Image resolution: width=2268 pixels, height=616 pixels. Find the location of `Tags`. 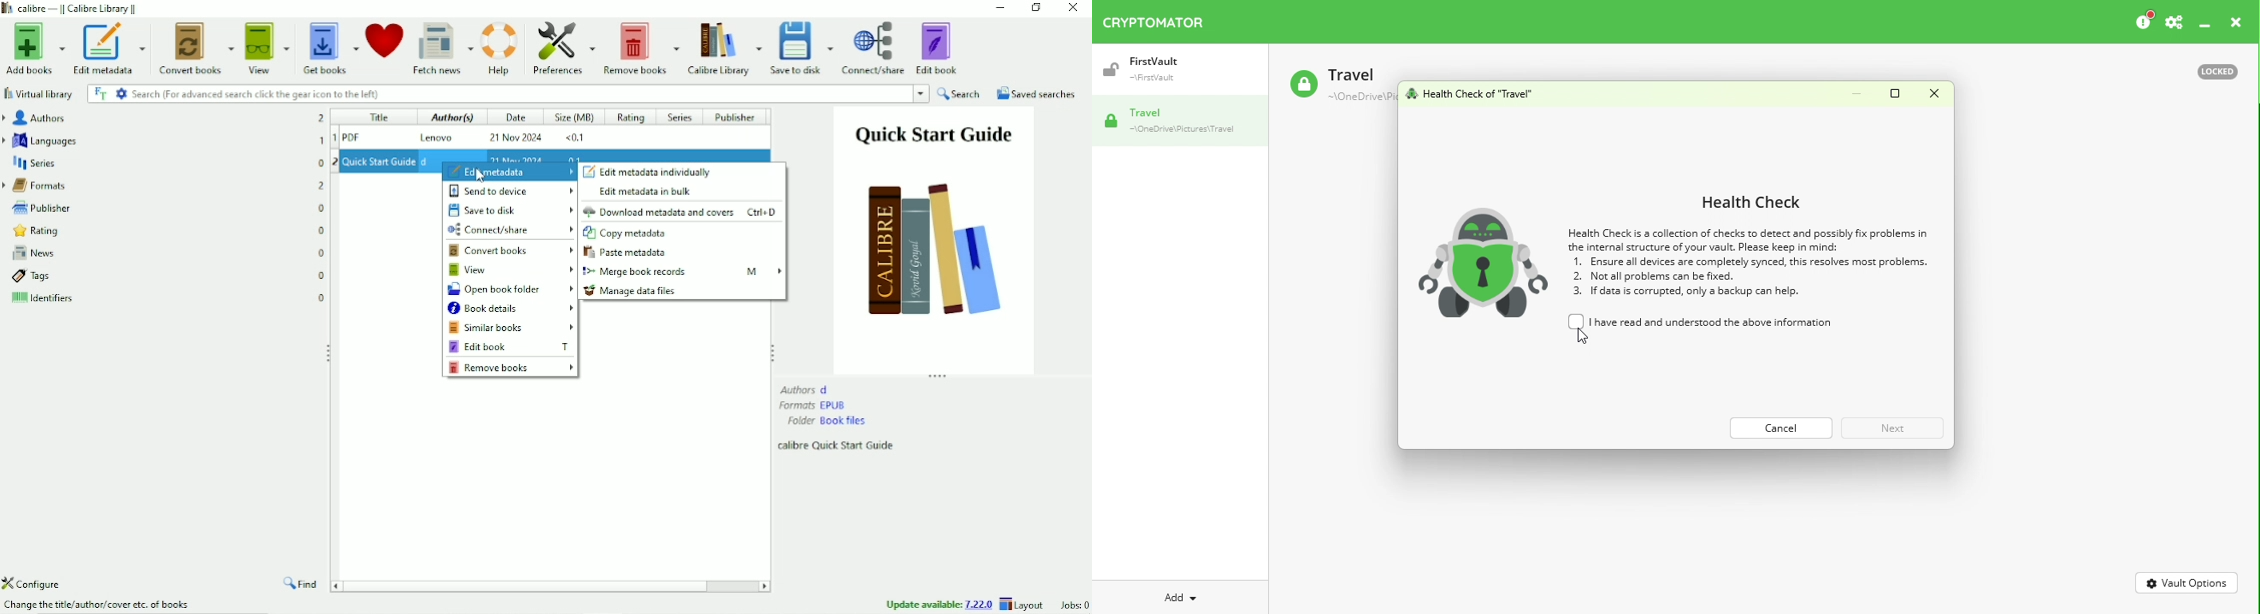

Tags is located at coordinates (168, 276).